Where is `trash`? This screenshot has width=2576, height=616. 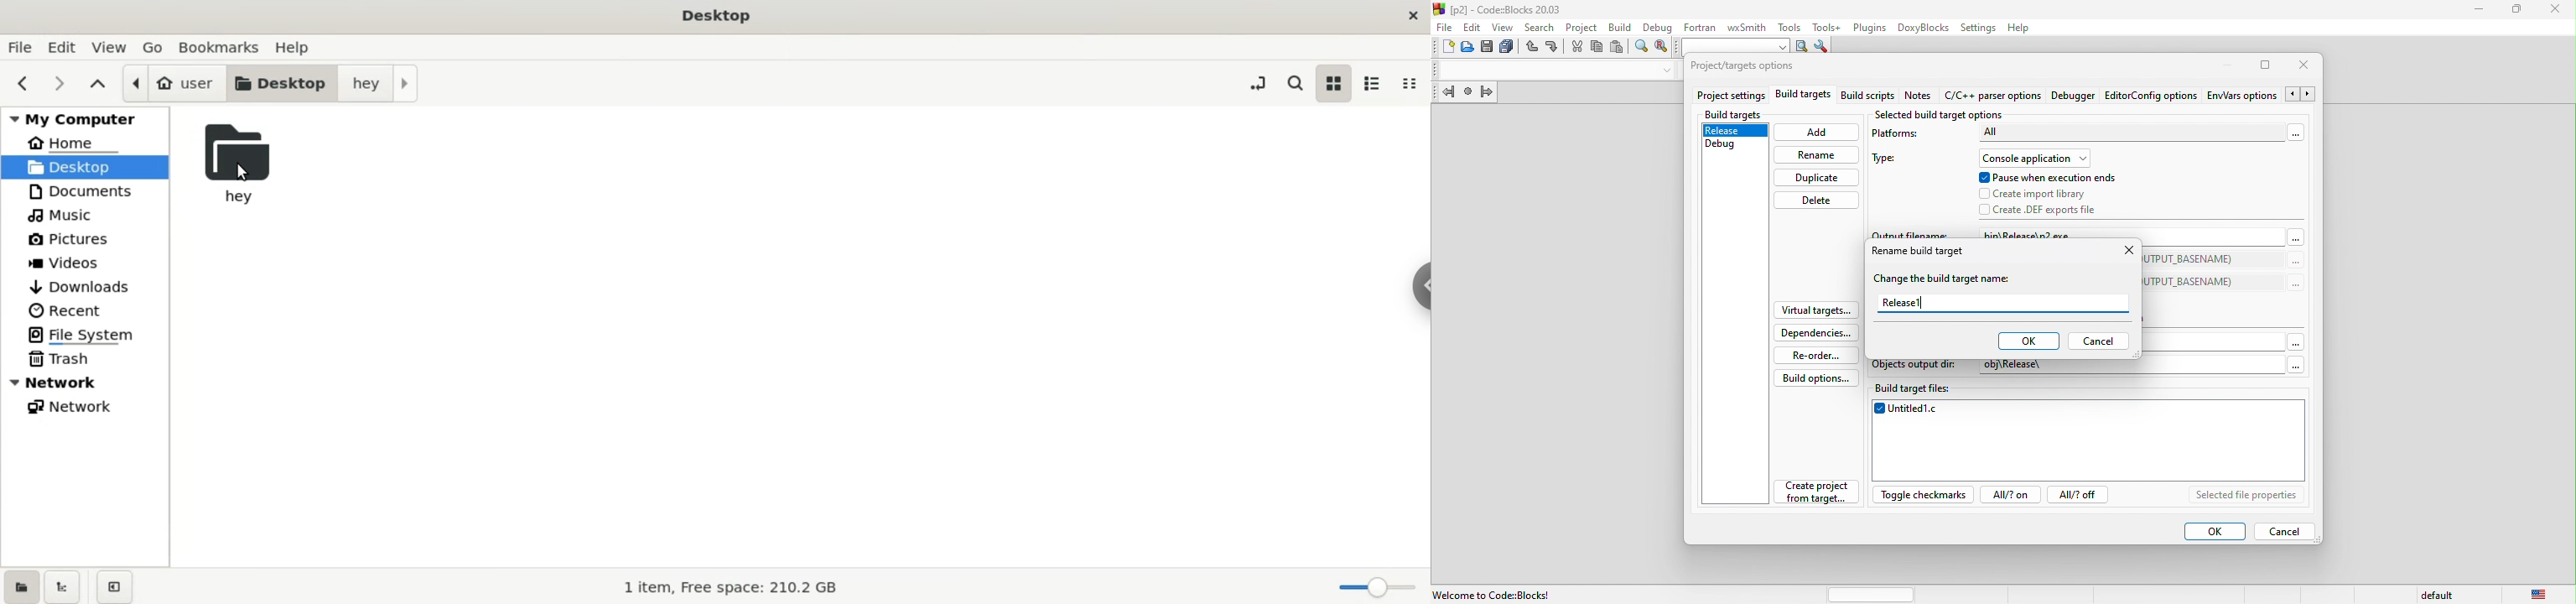
trash is located at coordinates (83, 360).